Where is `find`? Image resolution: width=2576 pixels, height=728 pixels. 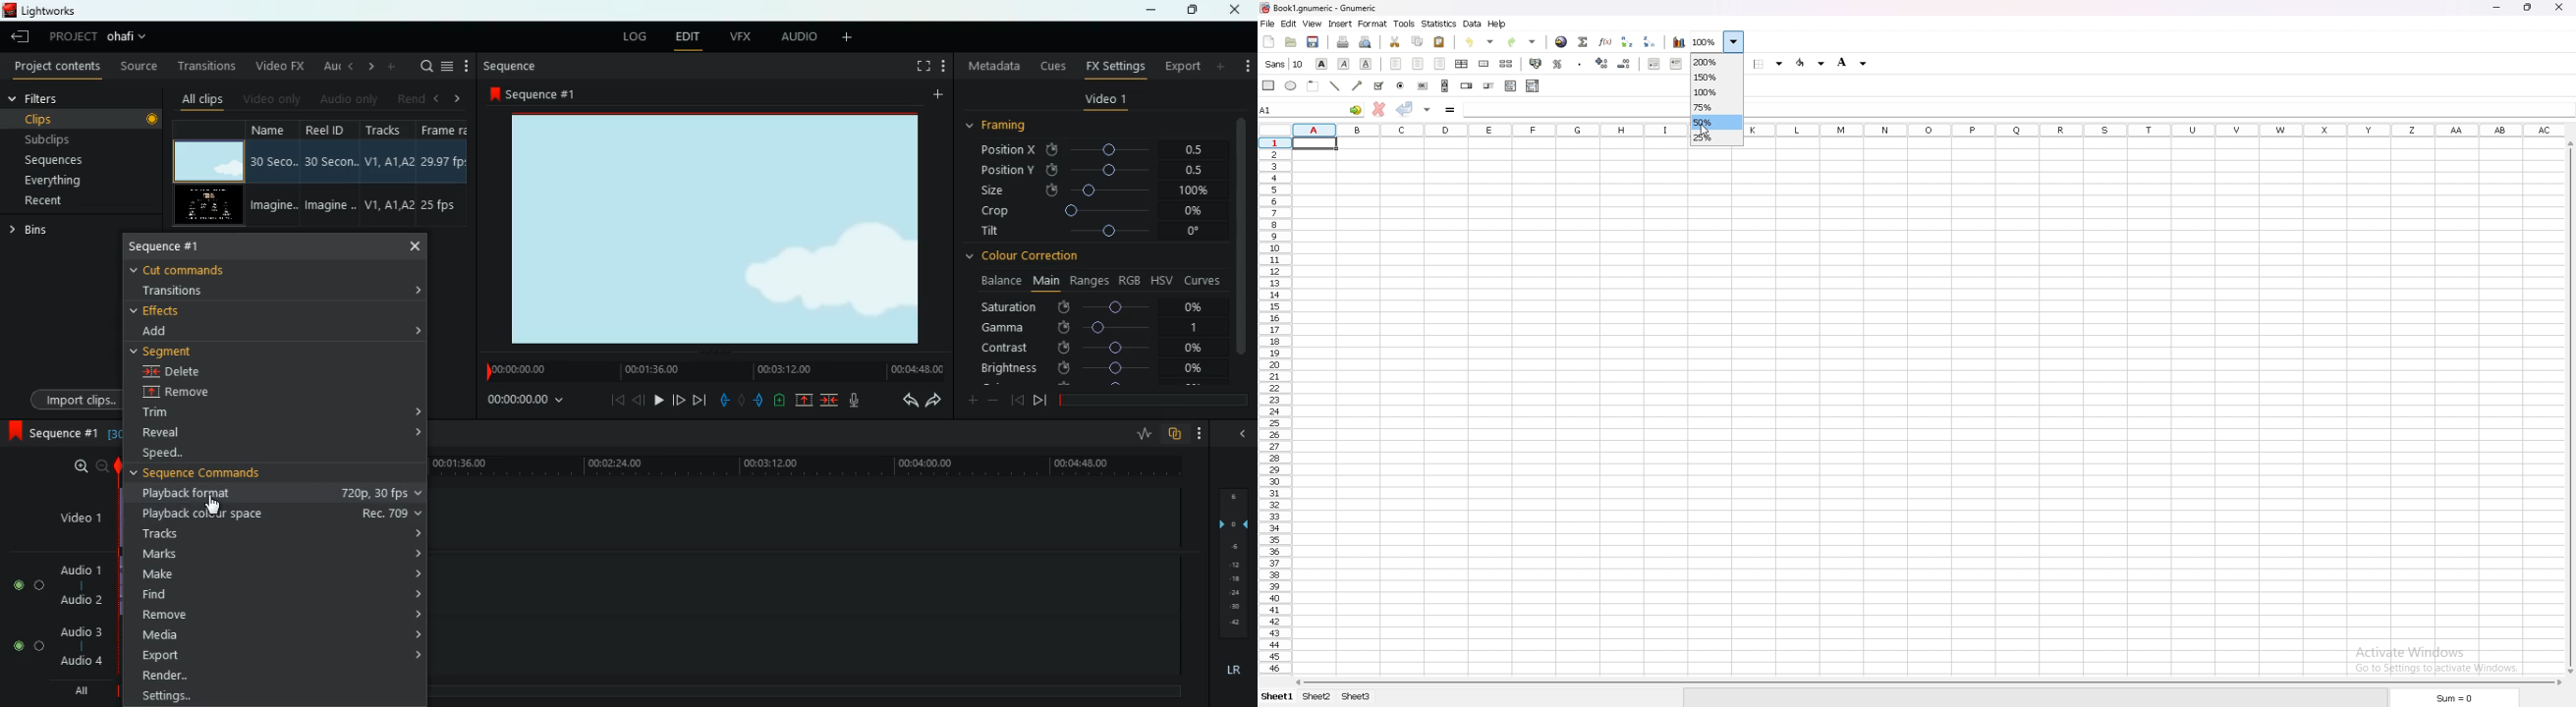 find is located at coordinates (281, 594).